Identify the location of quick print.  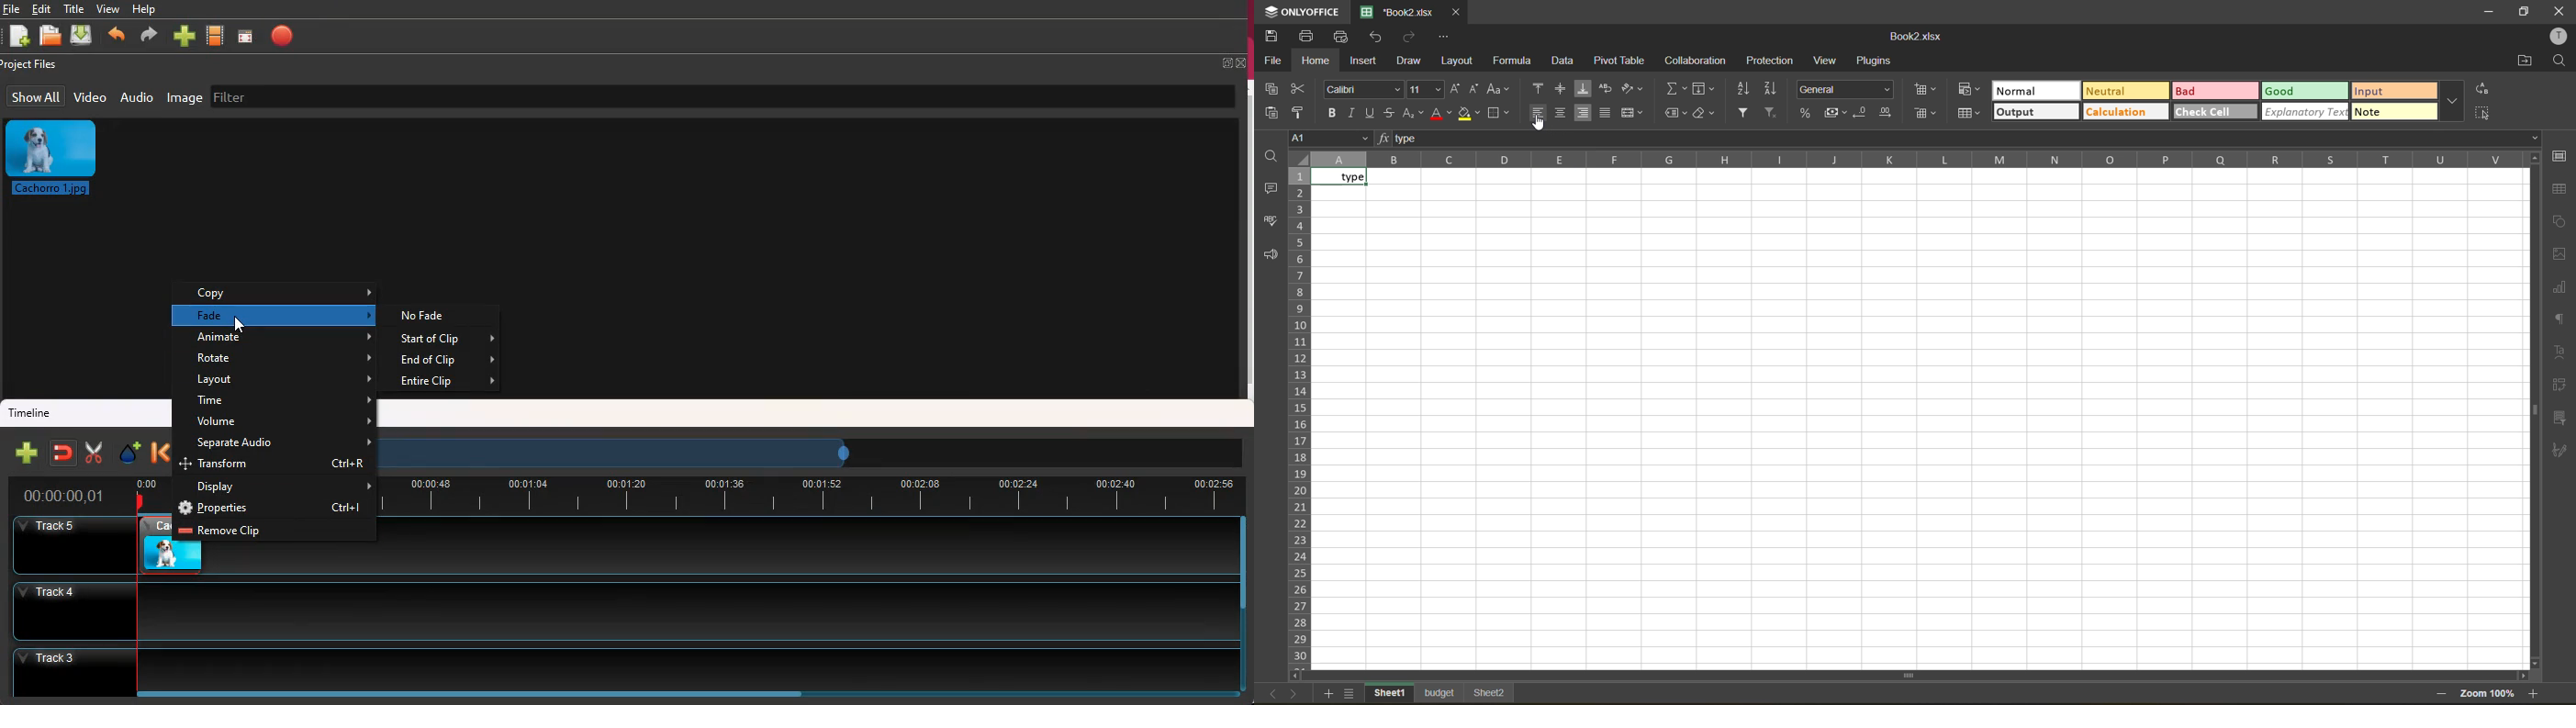
(1341, 36).